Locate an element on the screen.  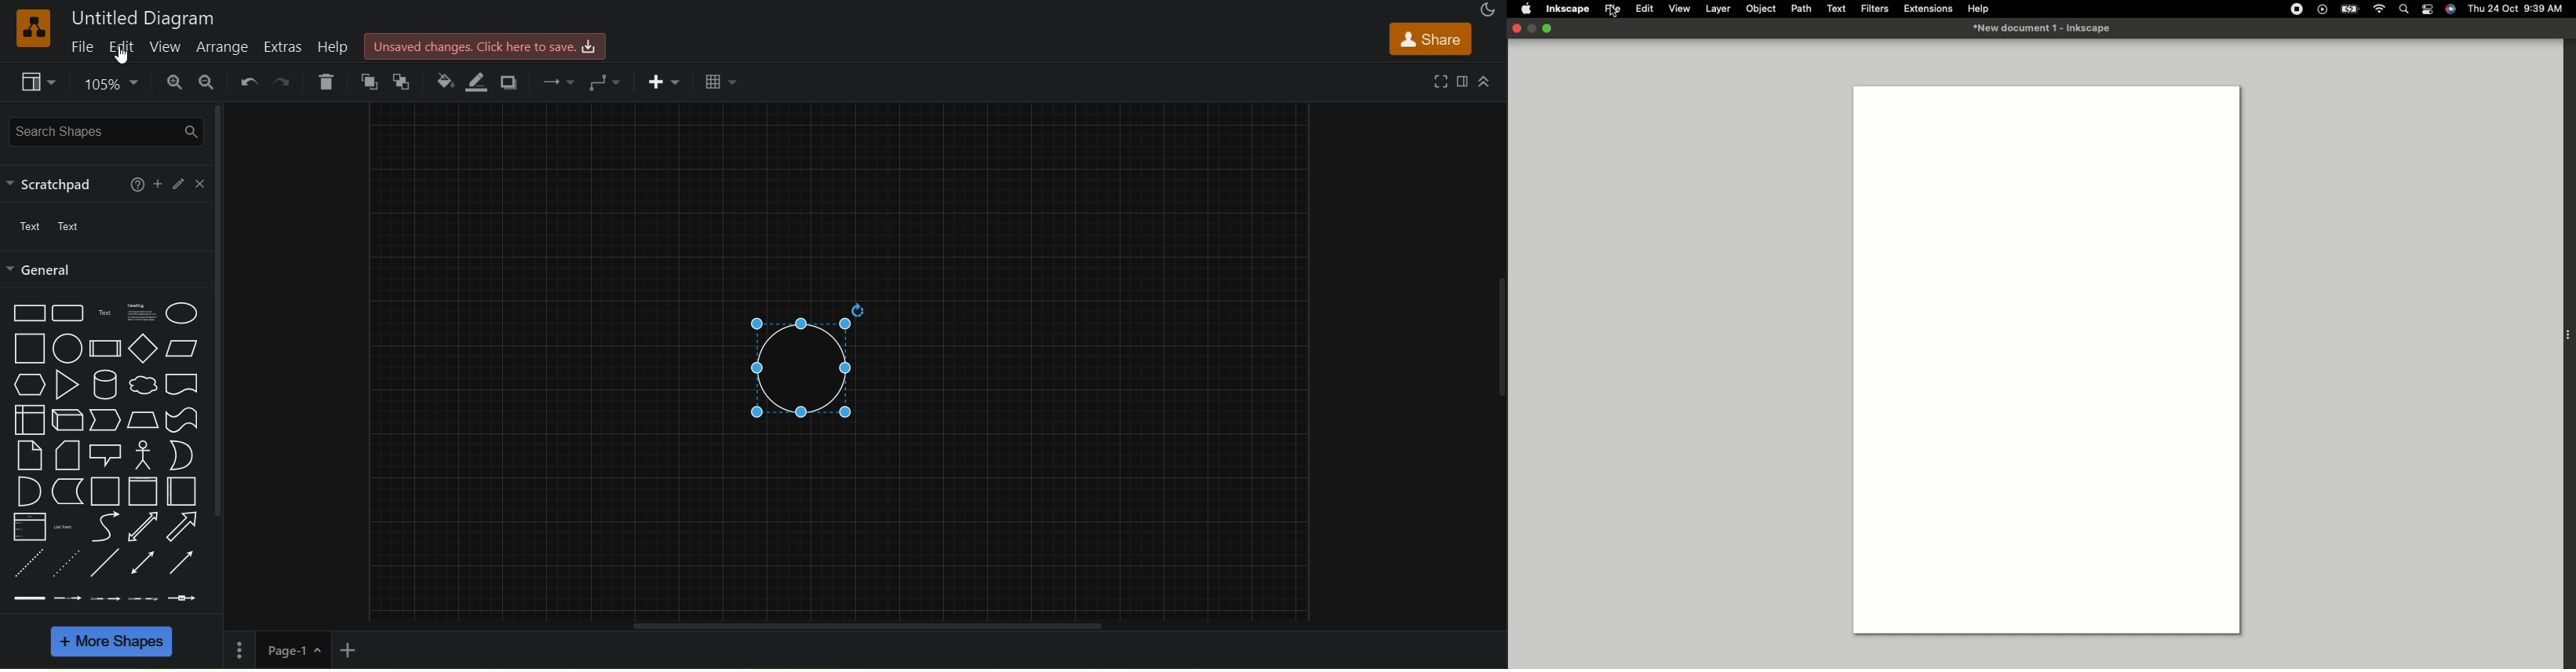
delete is located at coordinates (327, 80).